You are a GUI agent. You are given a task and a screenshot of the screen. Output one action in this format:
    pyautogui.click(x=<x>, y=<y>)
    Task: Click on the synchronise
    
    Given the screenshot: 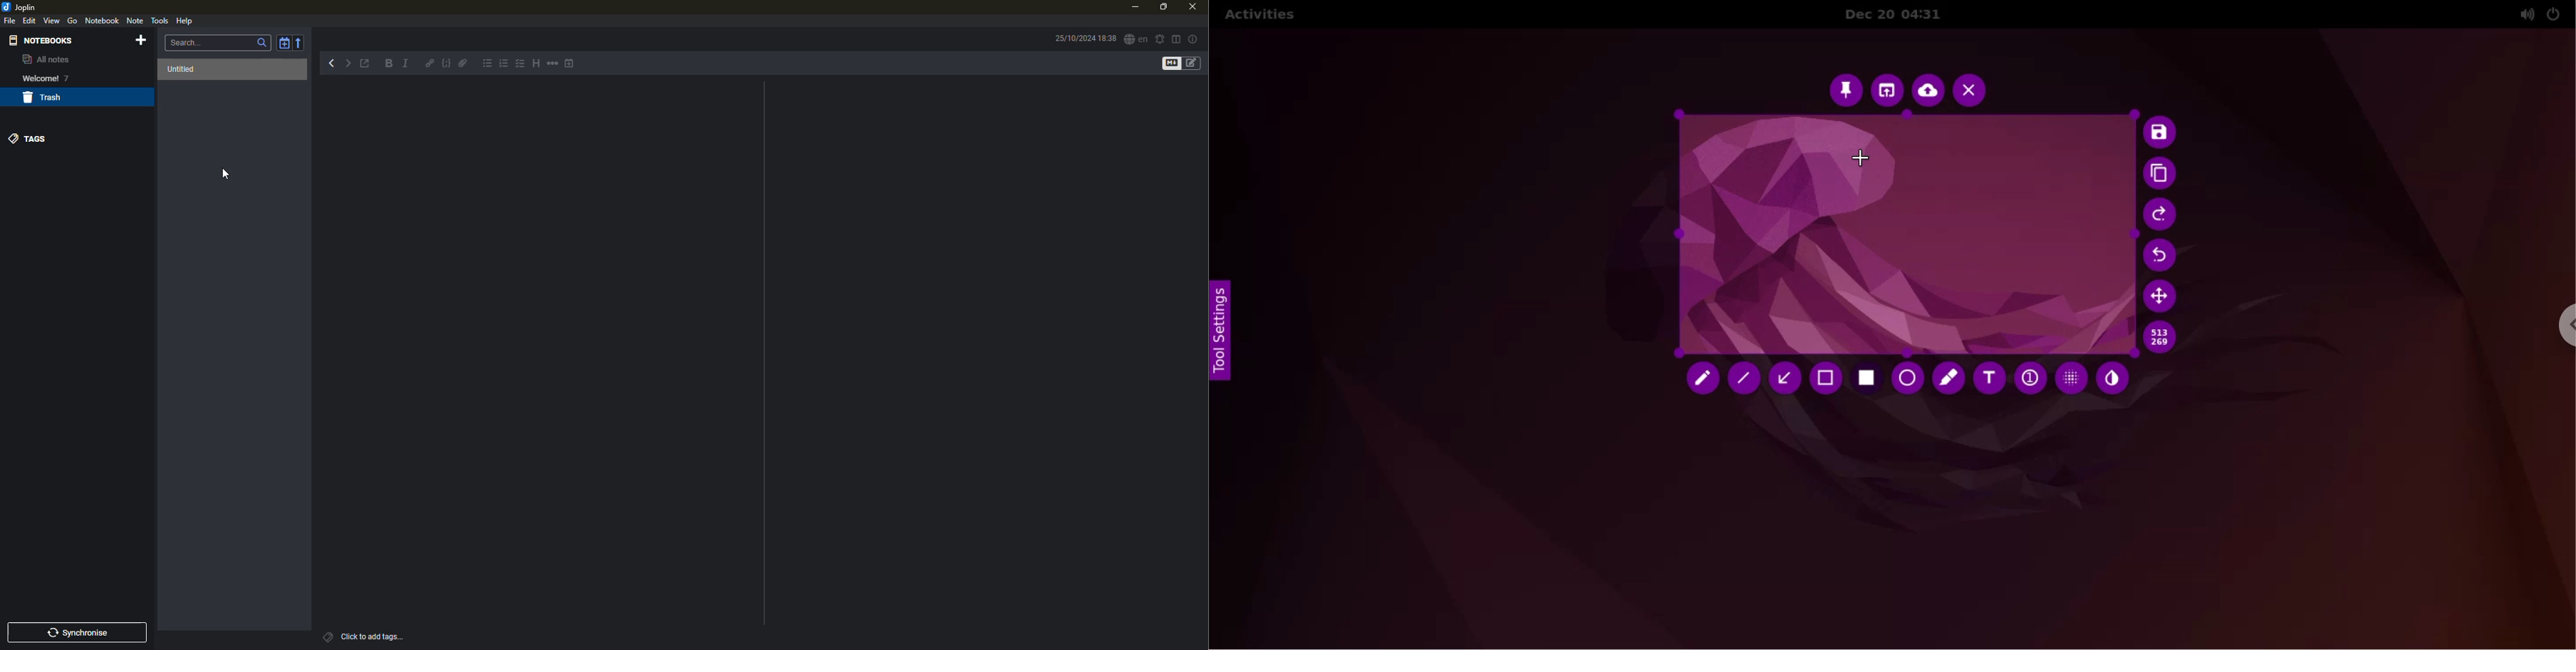 What is the action you would take?
    pyautogui.click(x=81, y=633)
    